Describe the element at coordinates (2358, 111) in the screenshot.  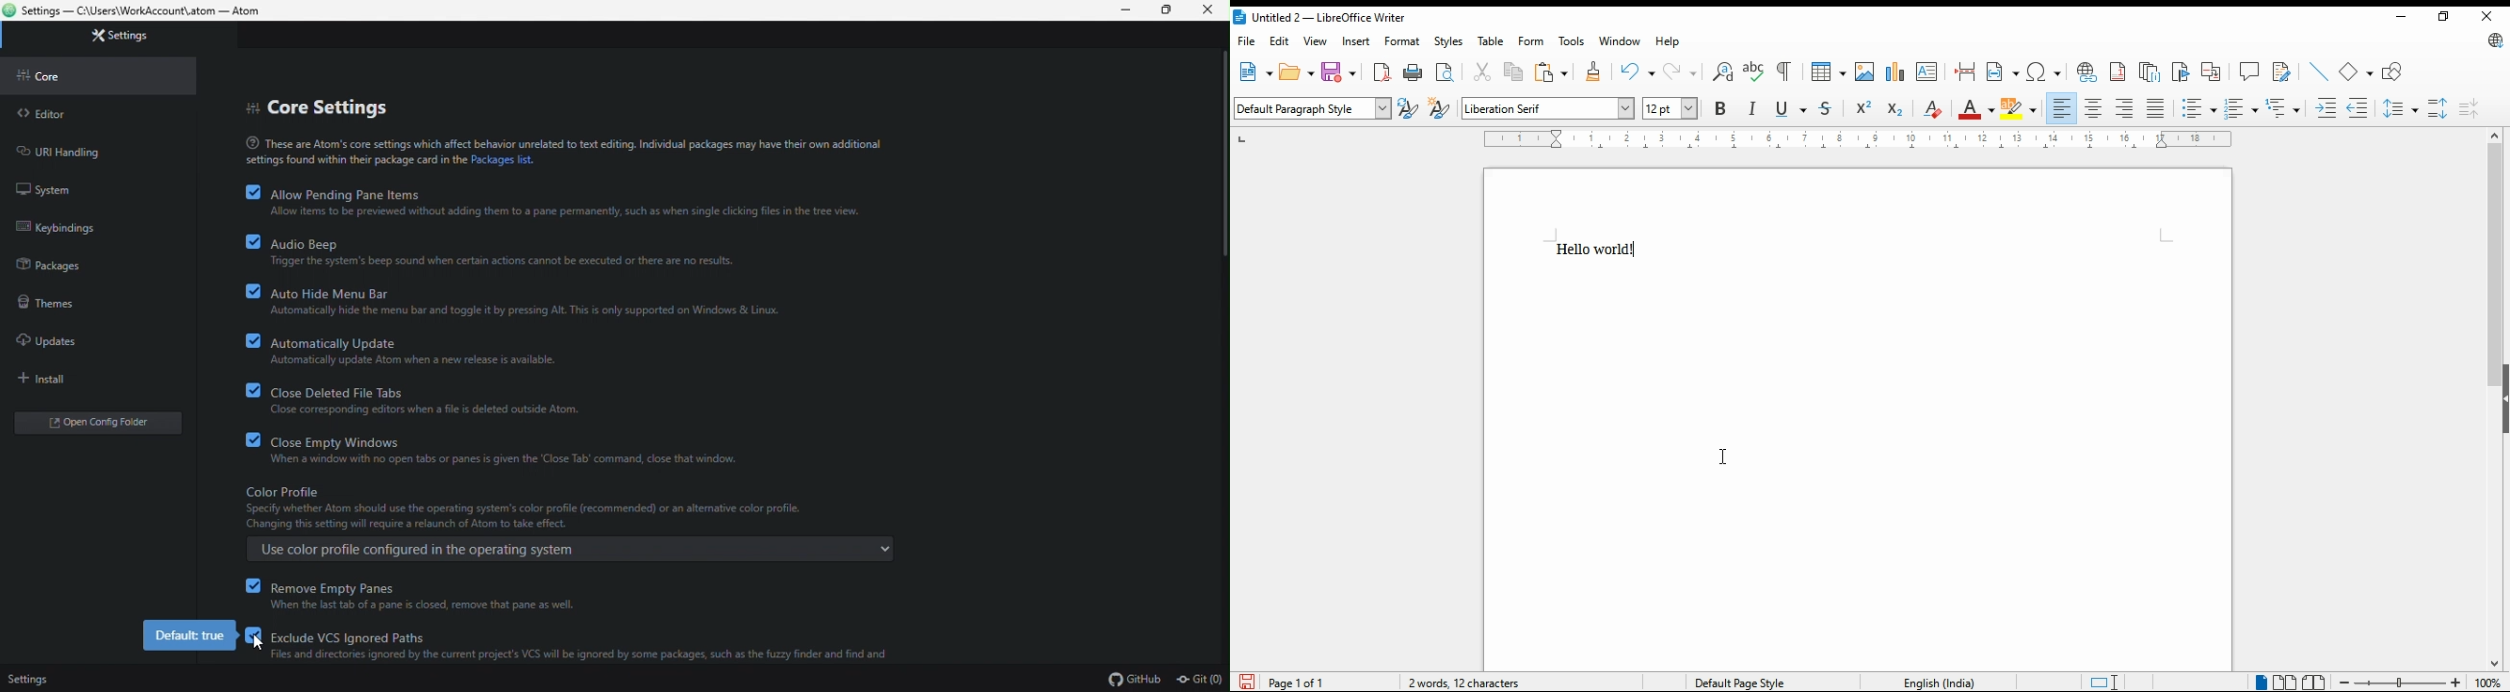
I see `decrease indent` at that location.